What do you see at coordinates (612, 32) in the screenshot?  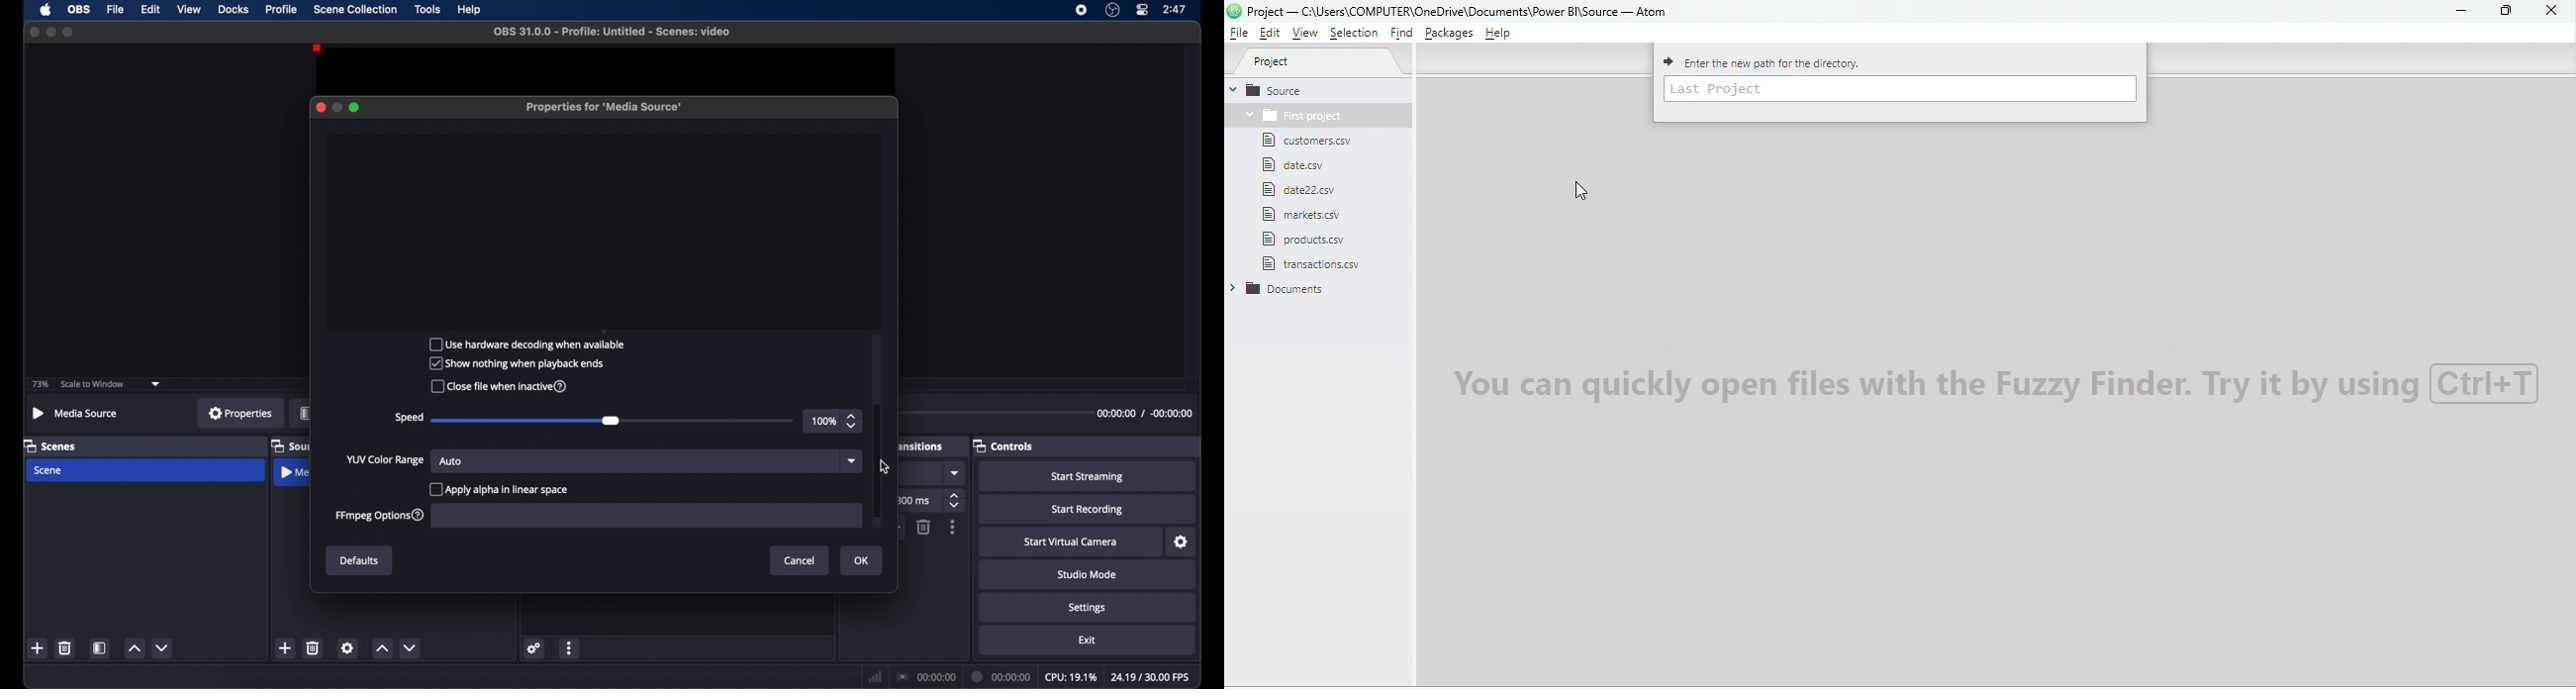 I see `file name` at bounding box center [612, 32].